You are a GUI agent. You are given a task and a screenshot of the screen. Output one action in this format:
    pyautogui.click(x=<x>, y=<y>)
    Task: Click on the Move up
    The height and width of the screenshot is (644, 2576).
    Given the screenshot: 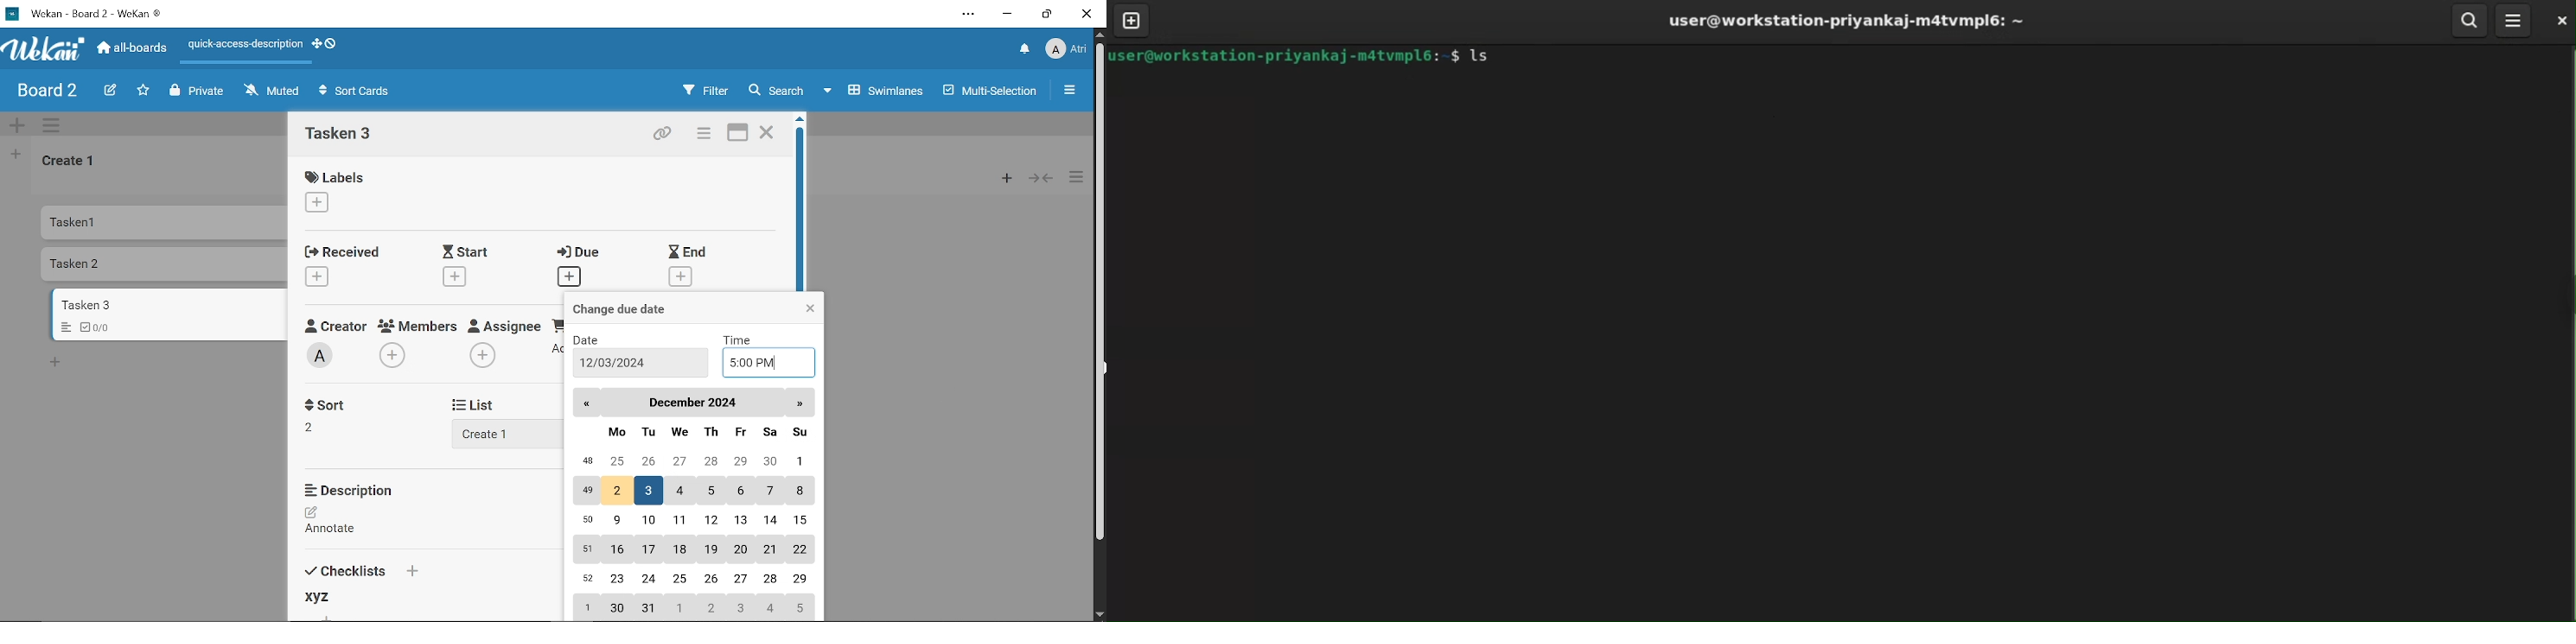 What is the action you would take?
    pyautogui.click(x=1100, y=35)
    